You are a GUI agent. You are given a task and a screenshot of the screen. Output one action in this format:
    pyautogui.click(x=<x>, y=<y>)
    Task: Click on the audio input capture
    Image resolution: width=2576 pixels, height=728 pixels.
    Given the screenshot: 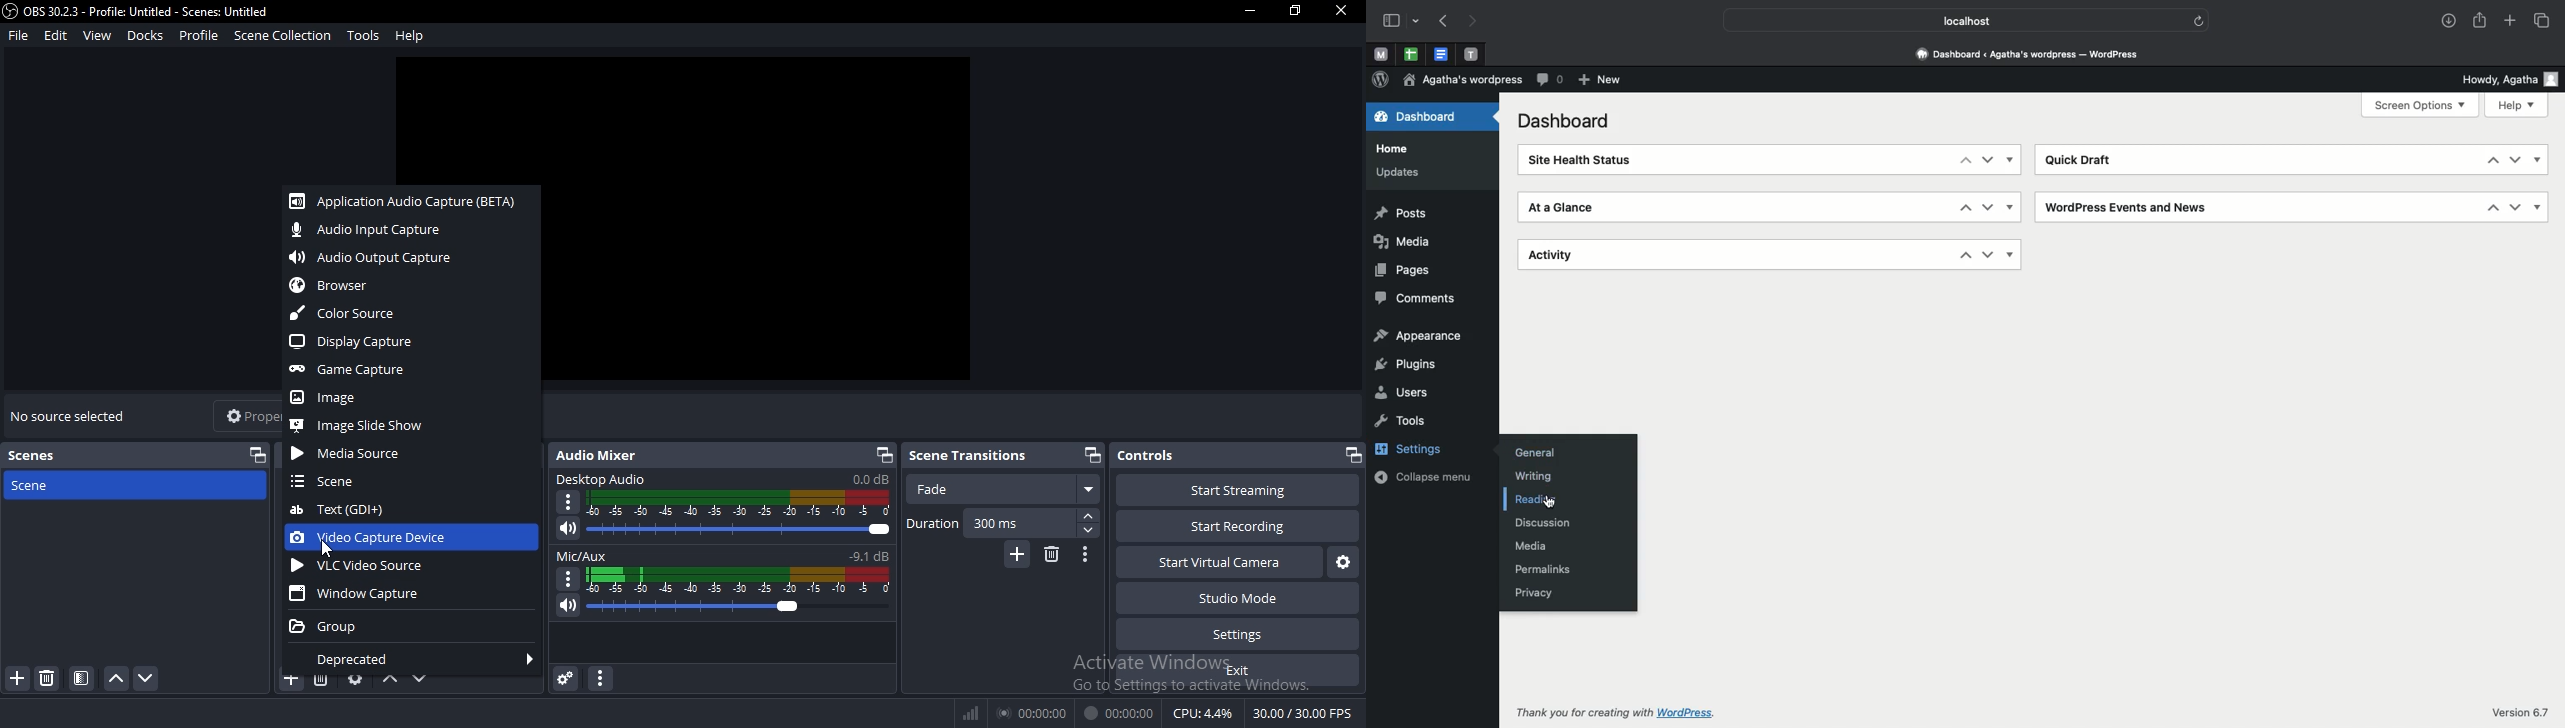 What is the action you would take?
    pyautogui.click(x=371, y=232)
    